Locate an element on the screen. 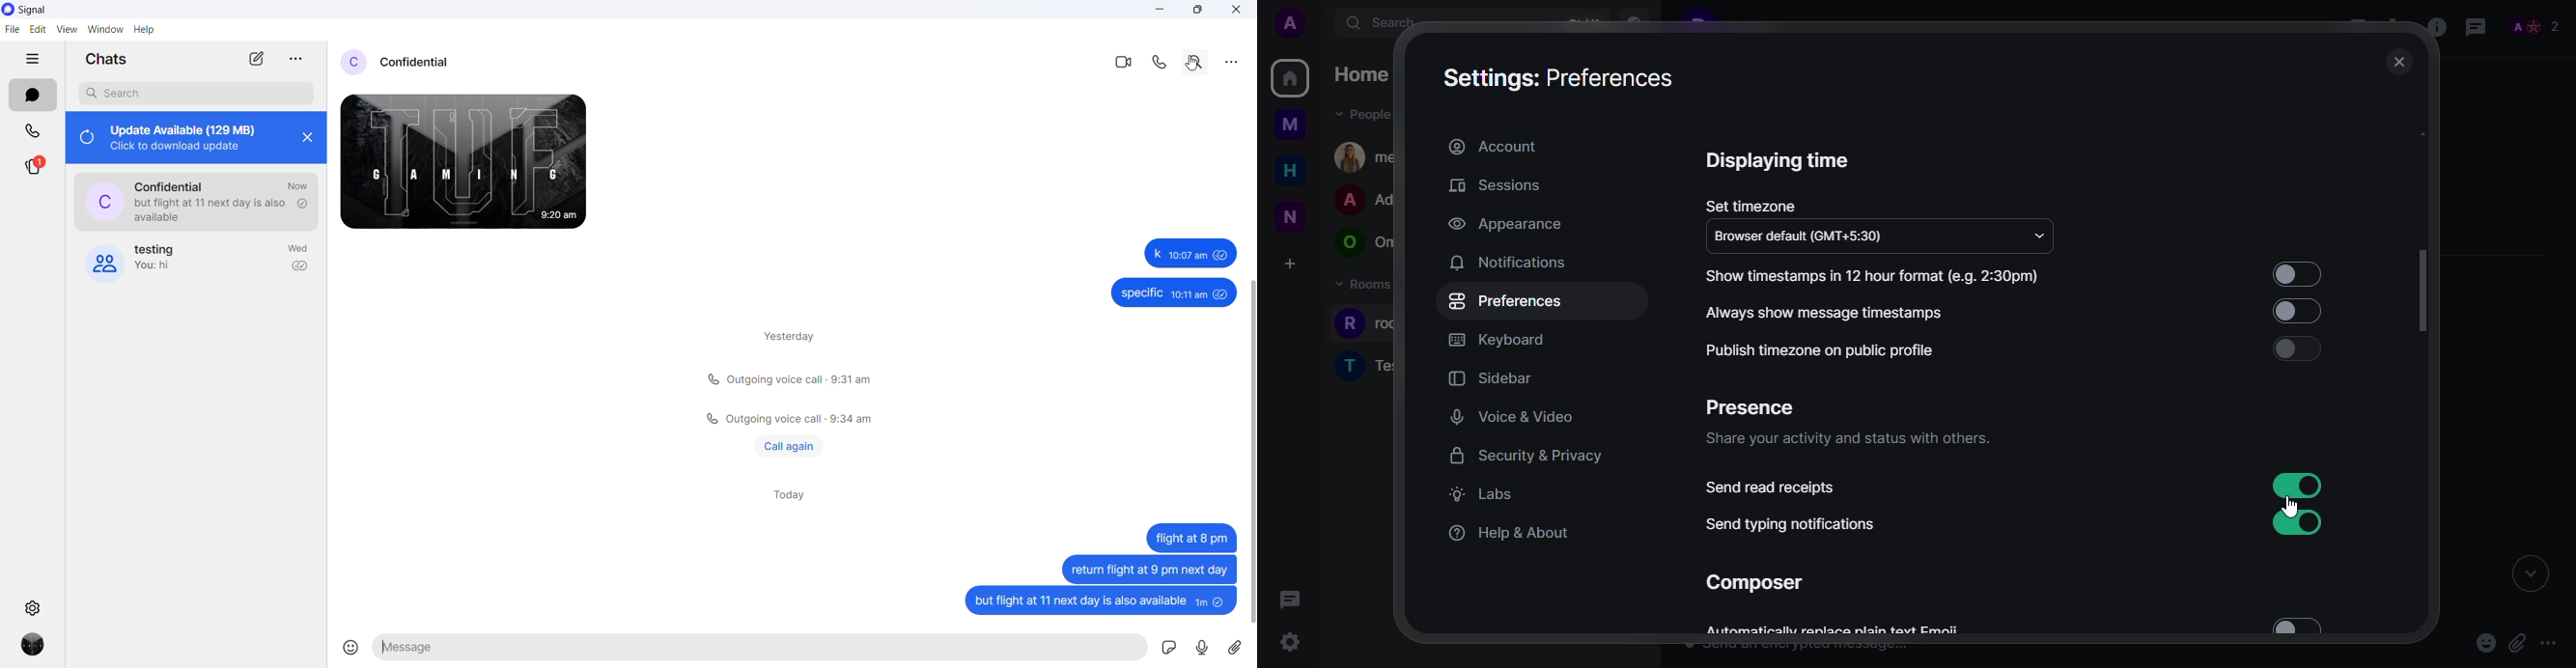  expand is located at coordinates (2530, 576).